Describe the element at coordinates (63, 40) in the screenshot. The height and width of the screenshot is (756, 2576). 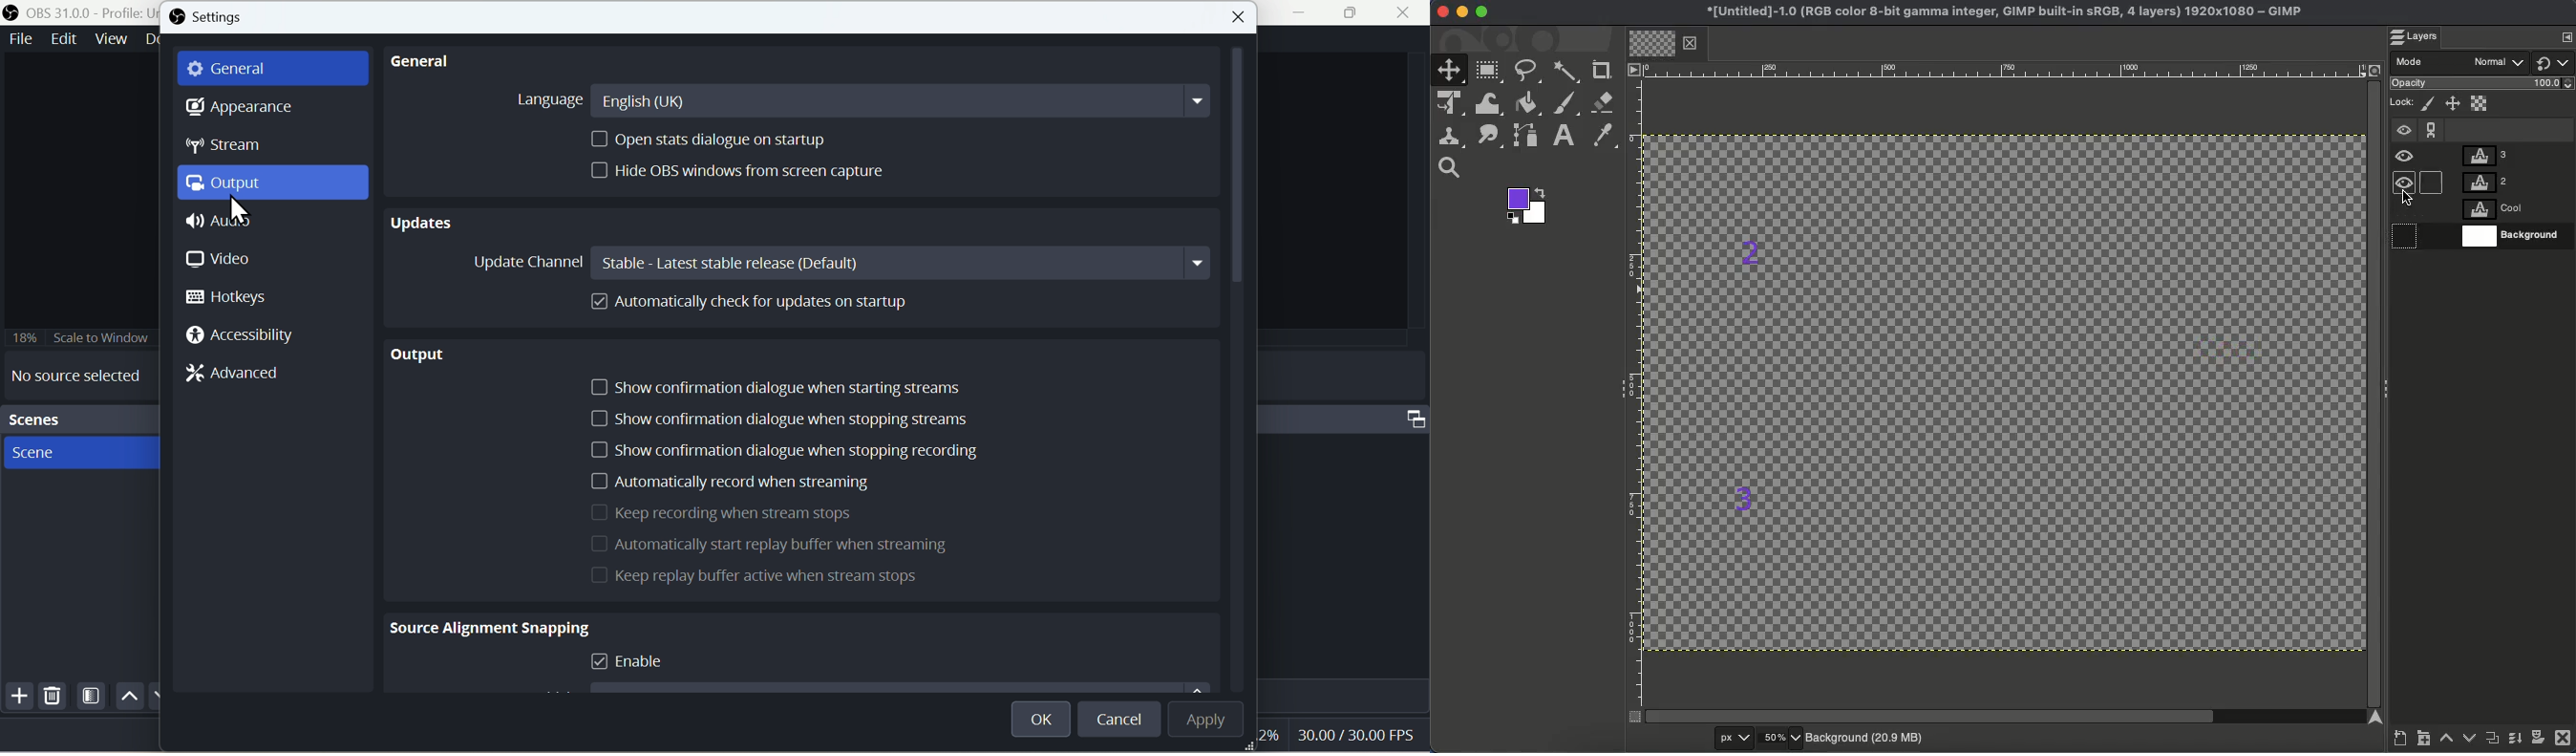
I see `Edit` at that location.